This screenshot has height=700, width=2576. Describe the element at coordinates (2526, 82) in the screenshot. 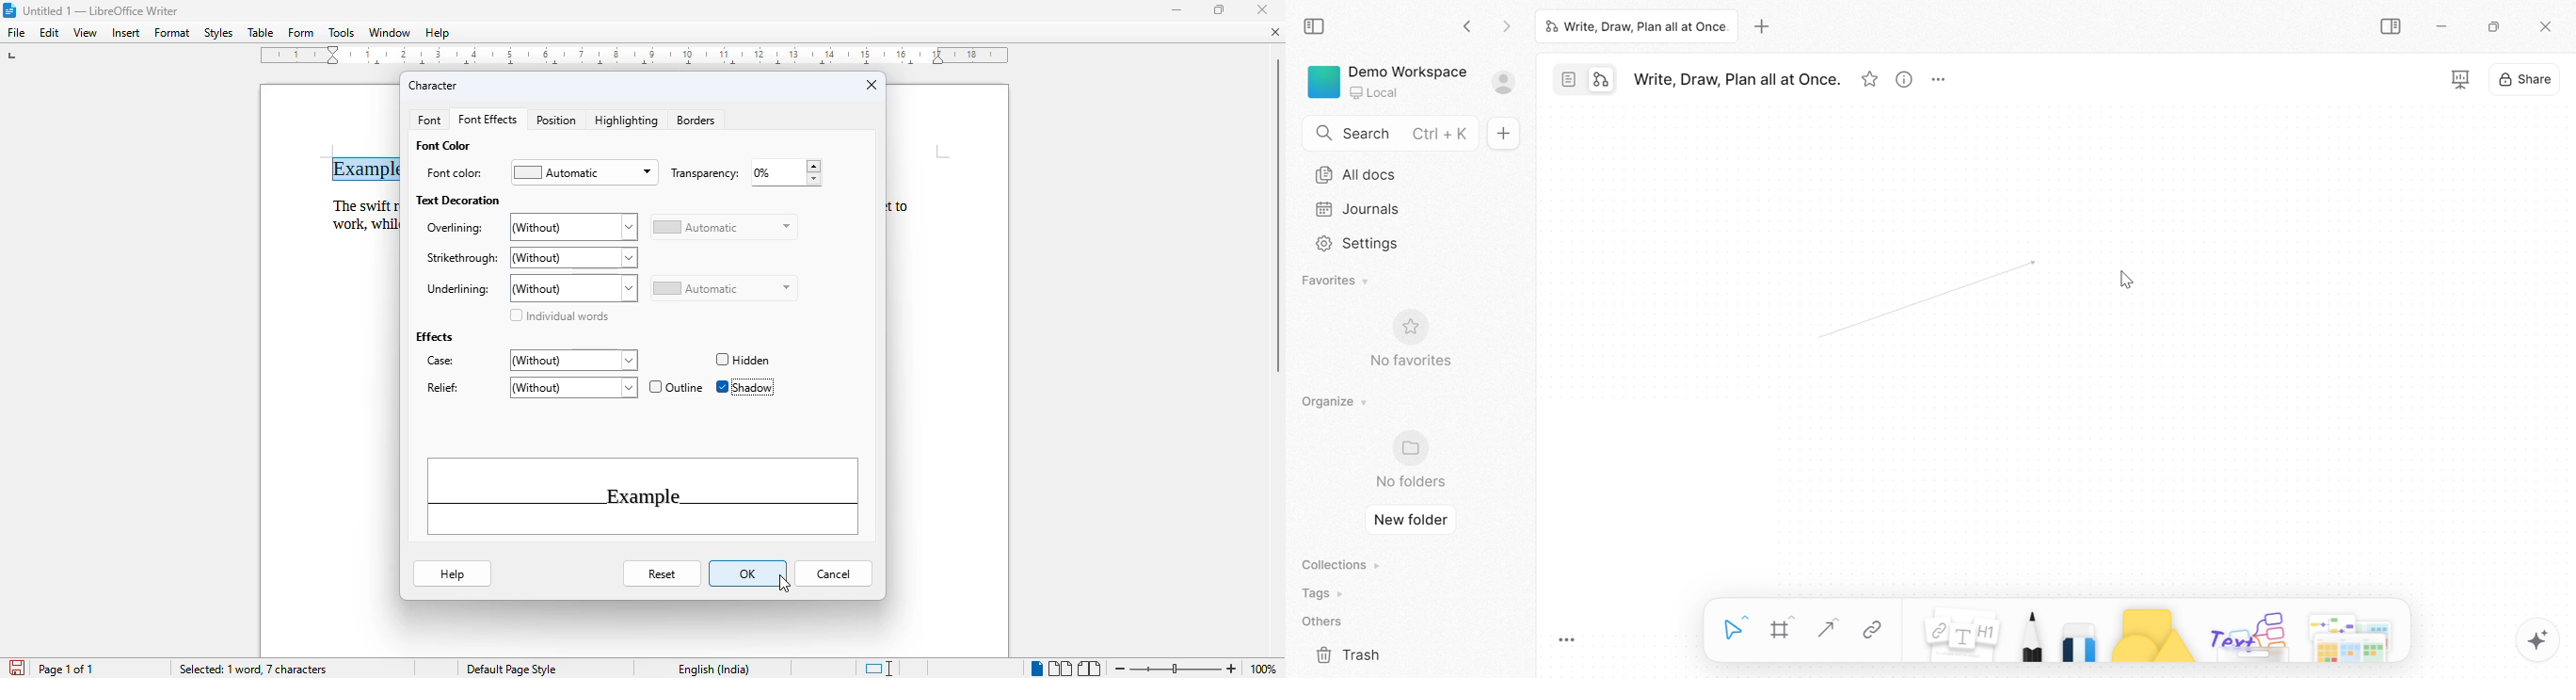

I see `Share` at that location.